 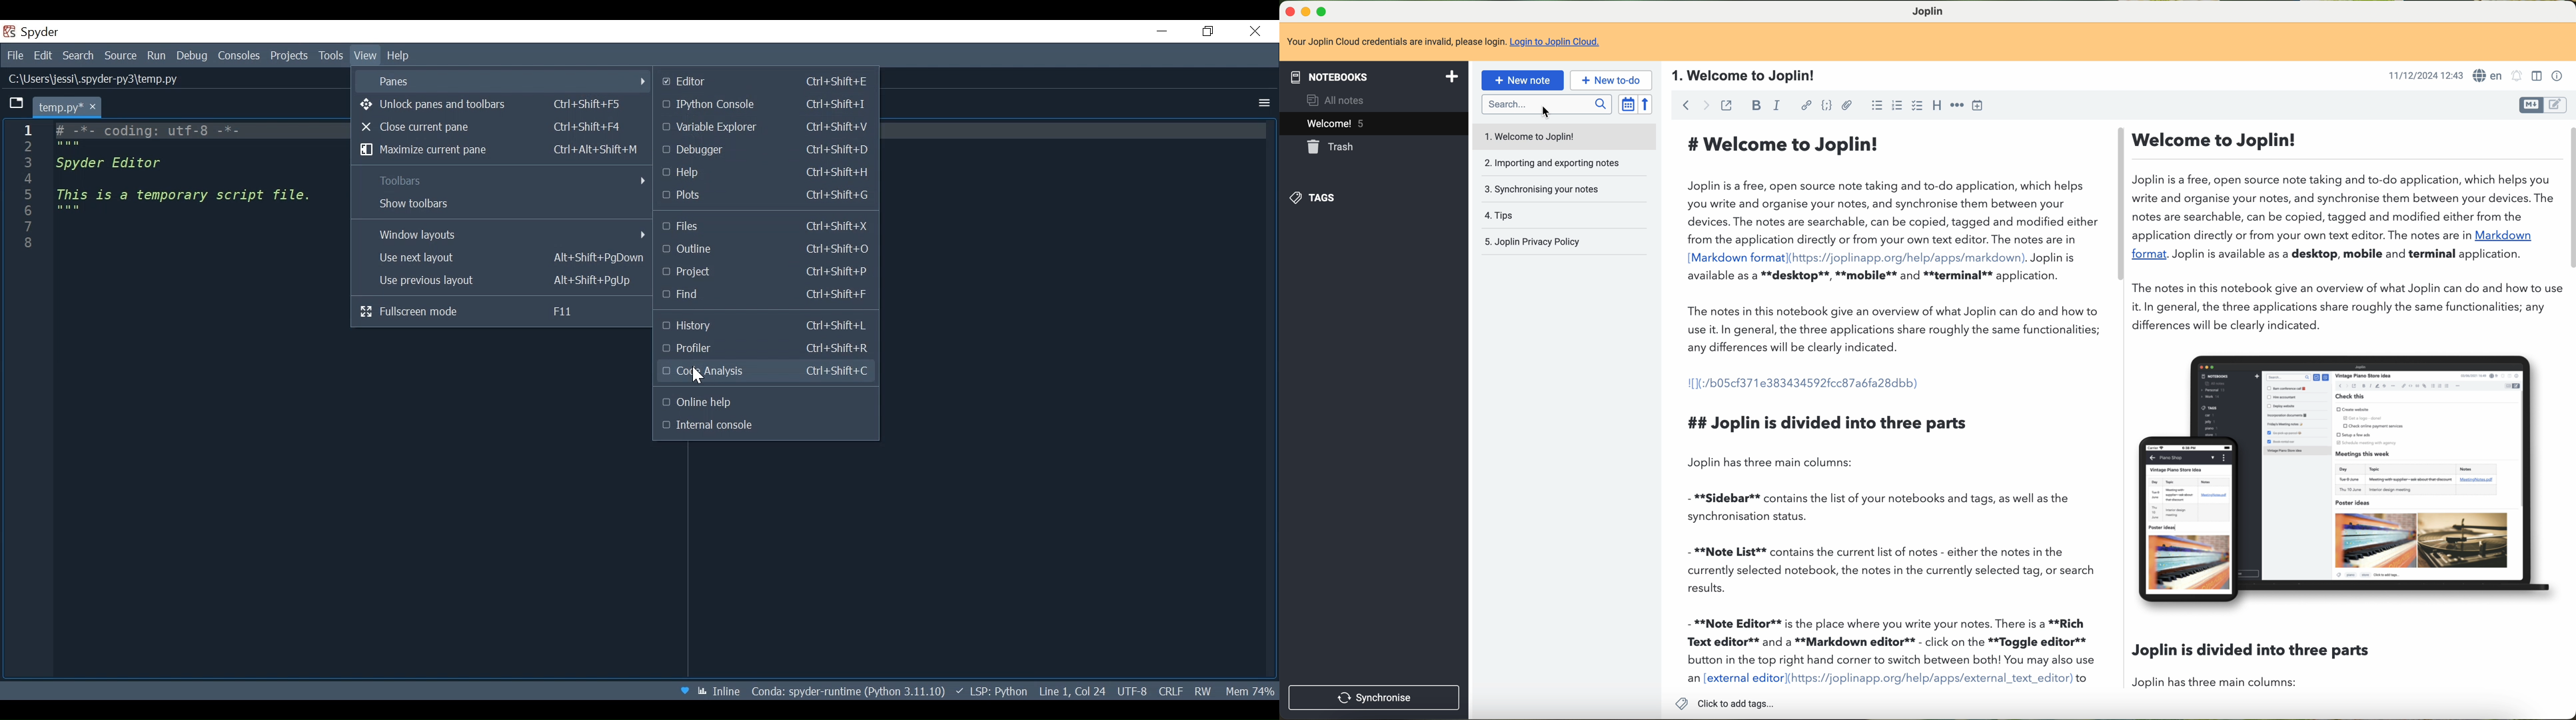 I want to click on Mobile and Tab Access image, so click(x=2353, y=483).